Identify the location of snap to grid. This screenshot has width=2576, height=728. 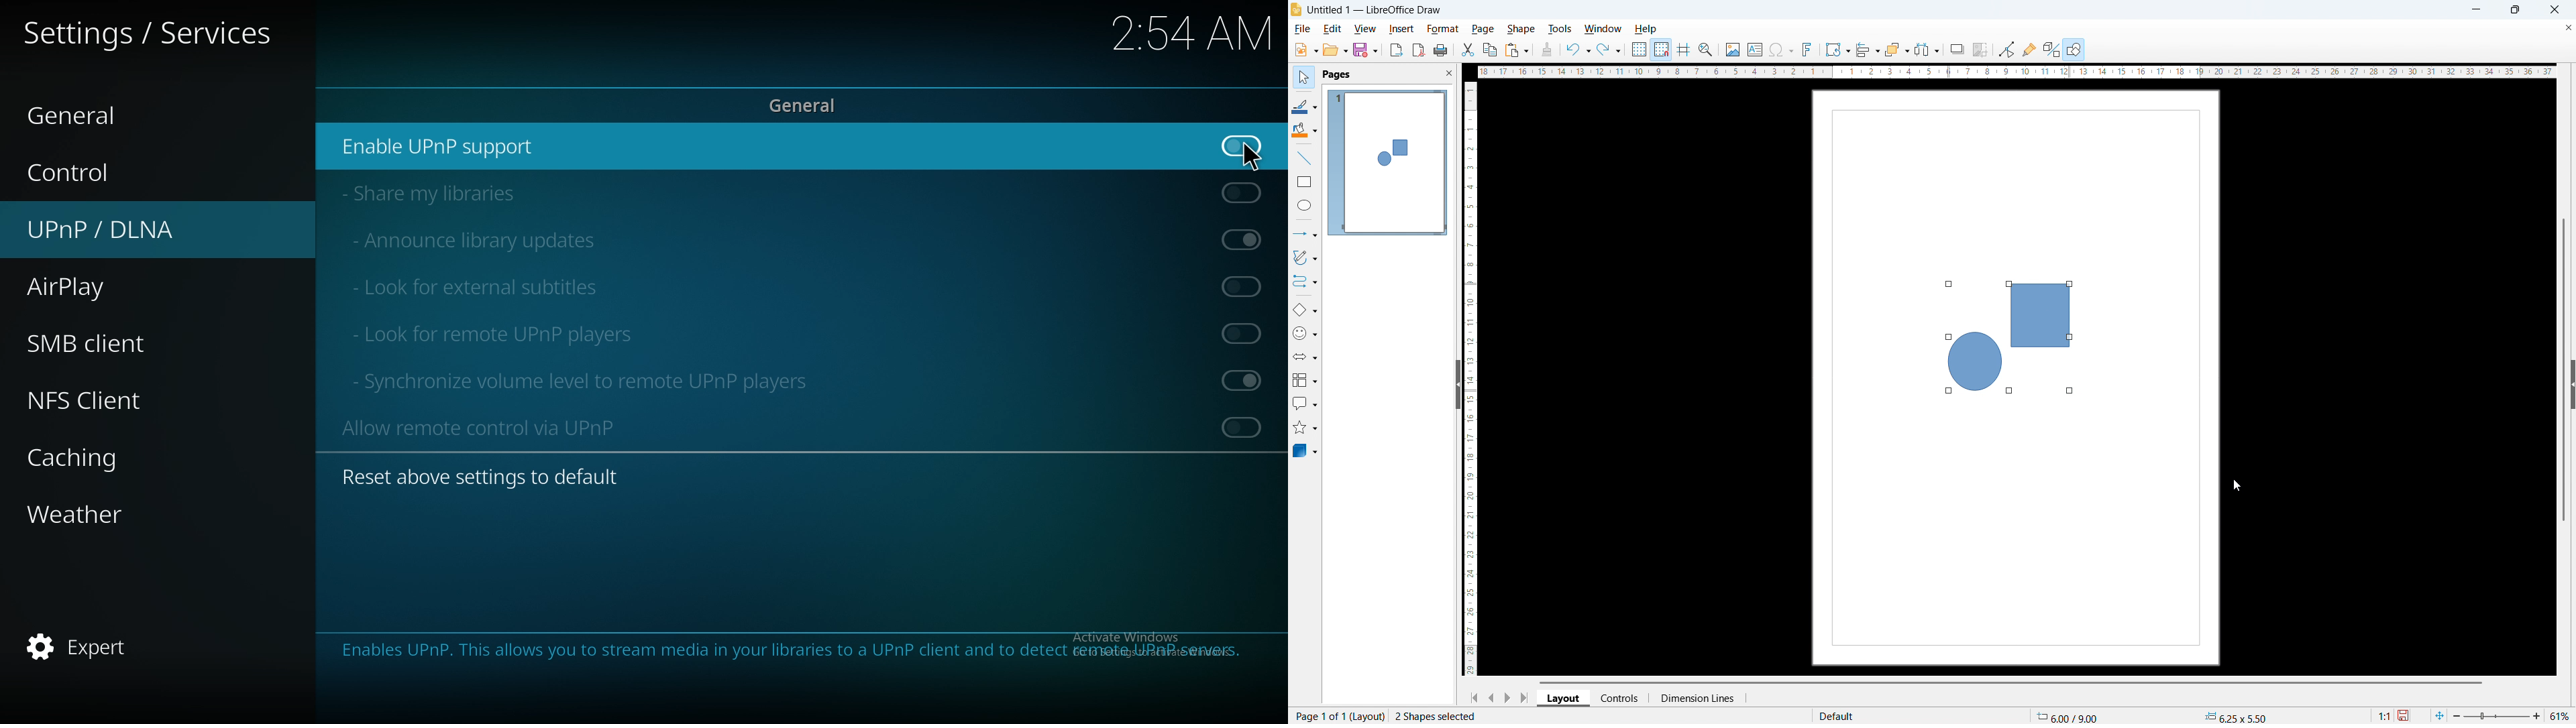
(1662, 49).